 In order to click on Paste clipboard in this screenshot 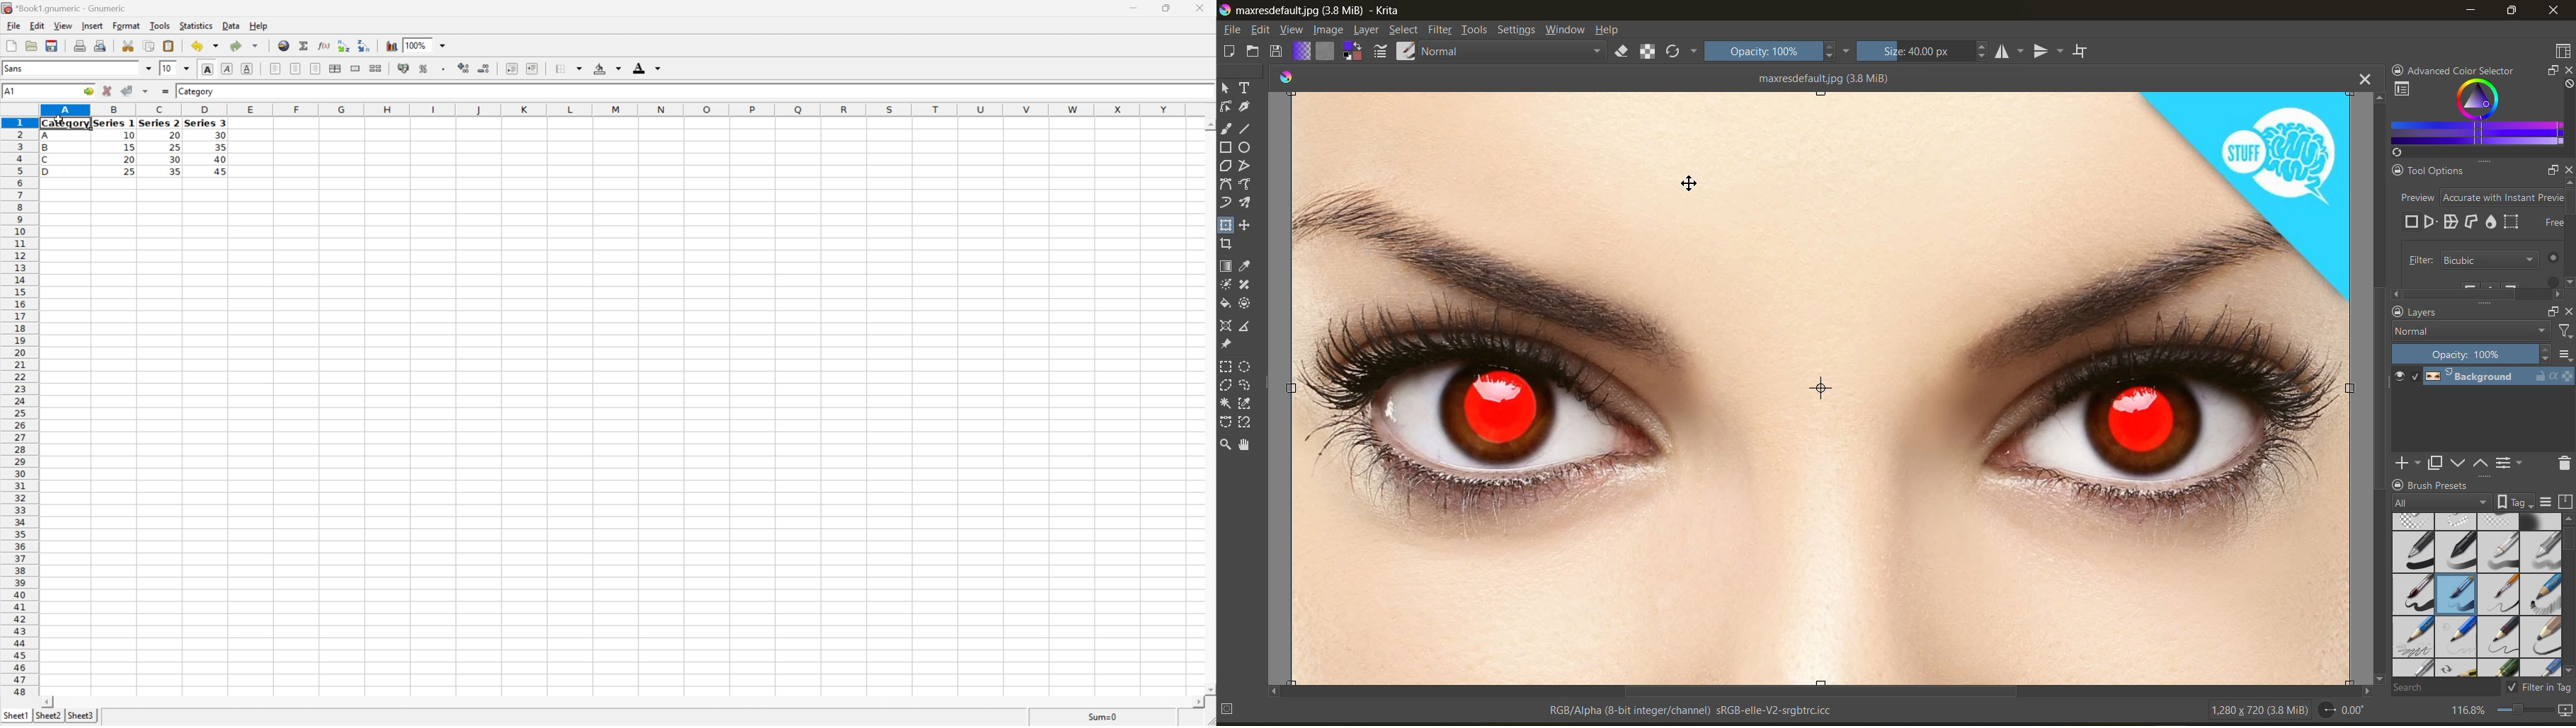, I will do `click(168, 45)`.